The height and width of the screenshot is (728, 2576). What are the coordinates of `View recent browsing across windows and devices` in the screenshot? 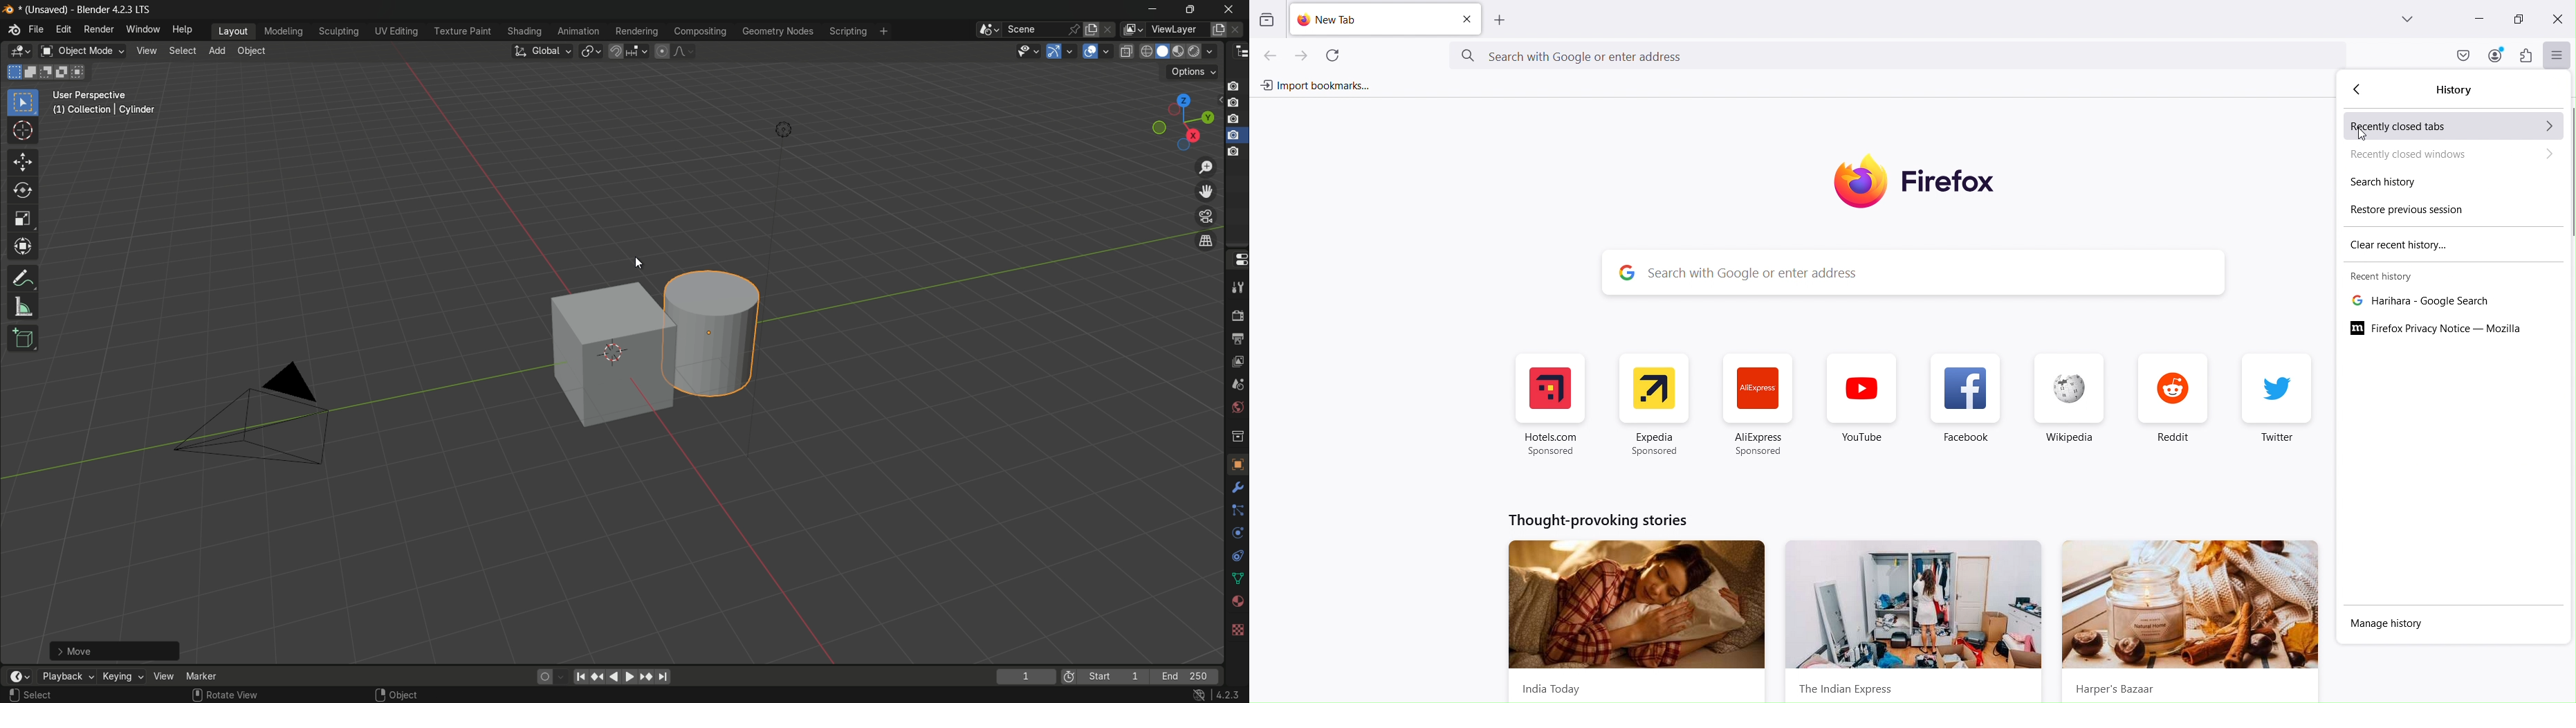 It's located at (1265, 21).